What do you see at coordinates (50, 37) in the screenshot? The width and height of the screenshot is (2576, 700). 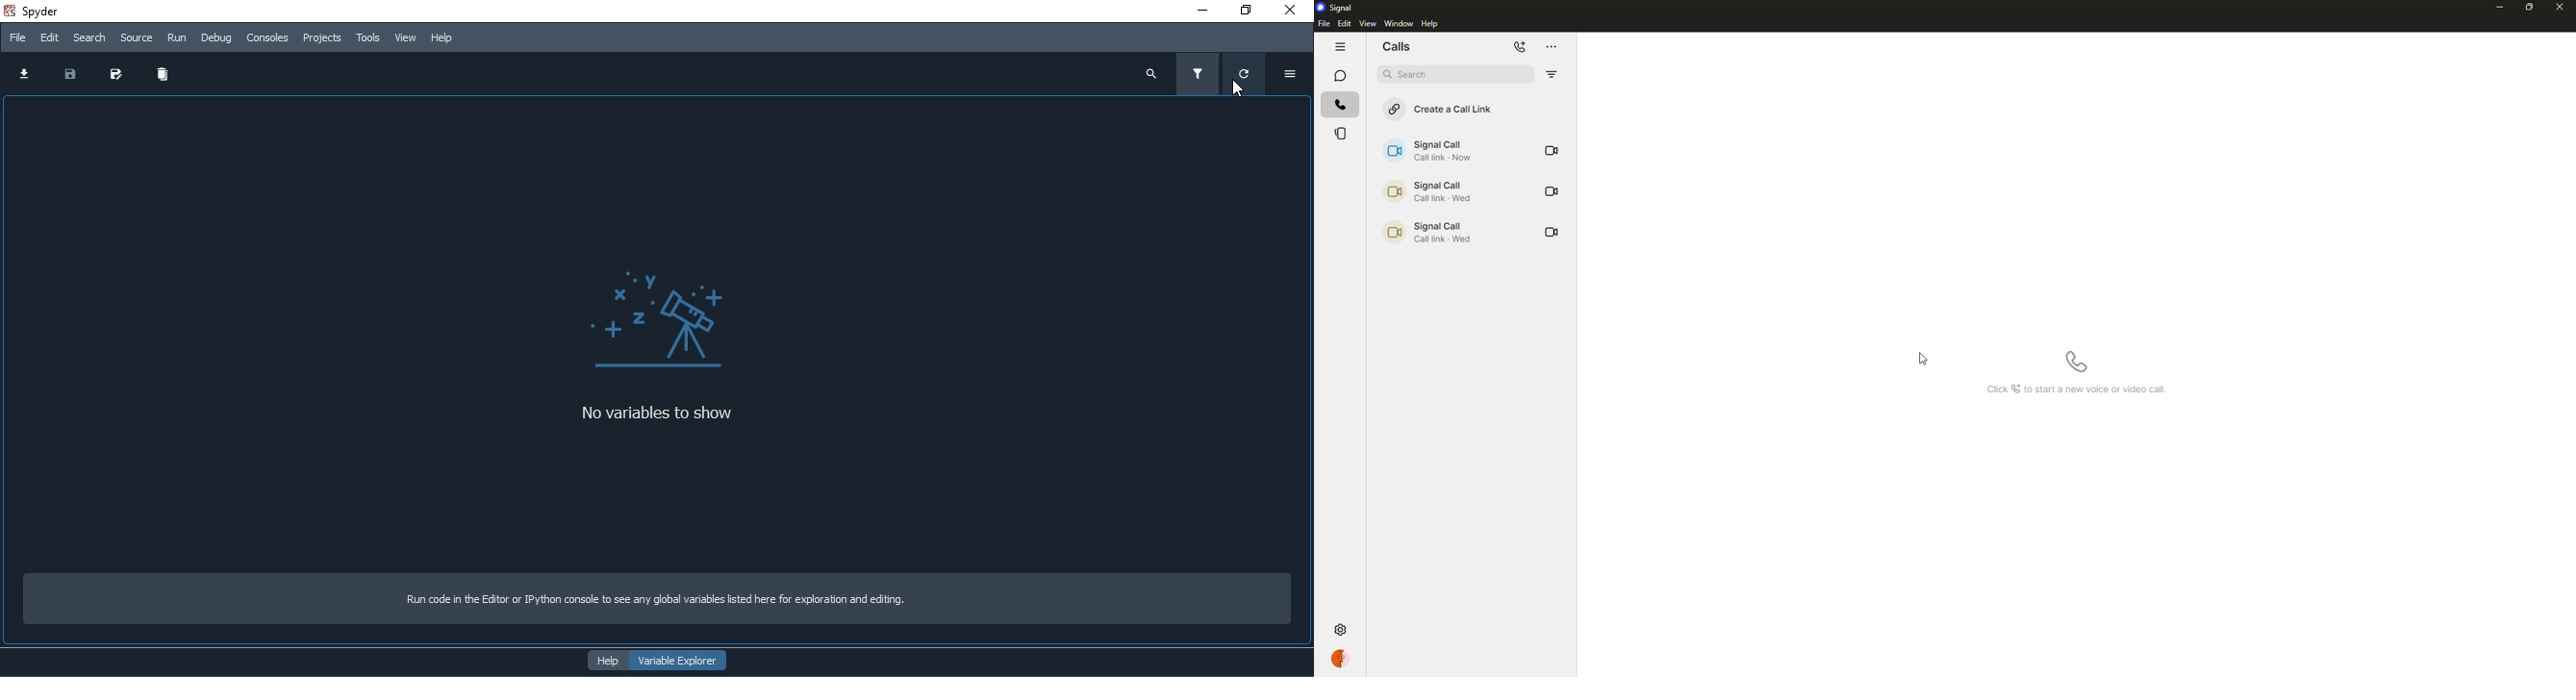 I see `Edit` at bounding box center [50, 37].